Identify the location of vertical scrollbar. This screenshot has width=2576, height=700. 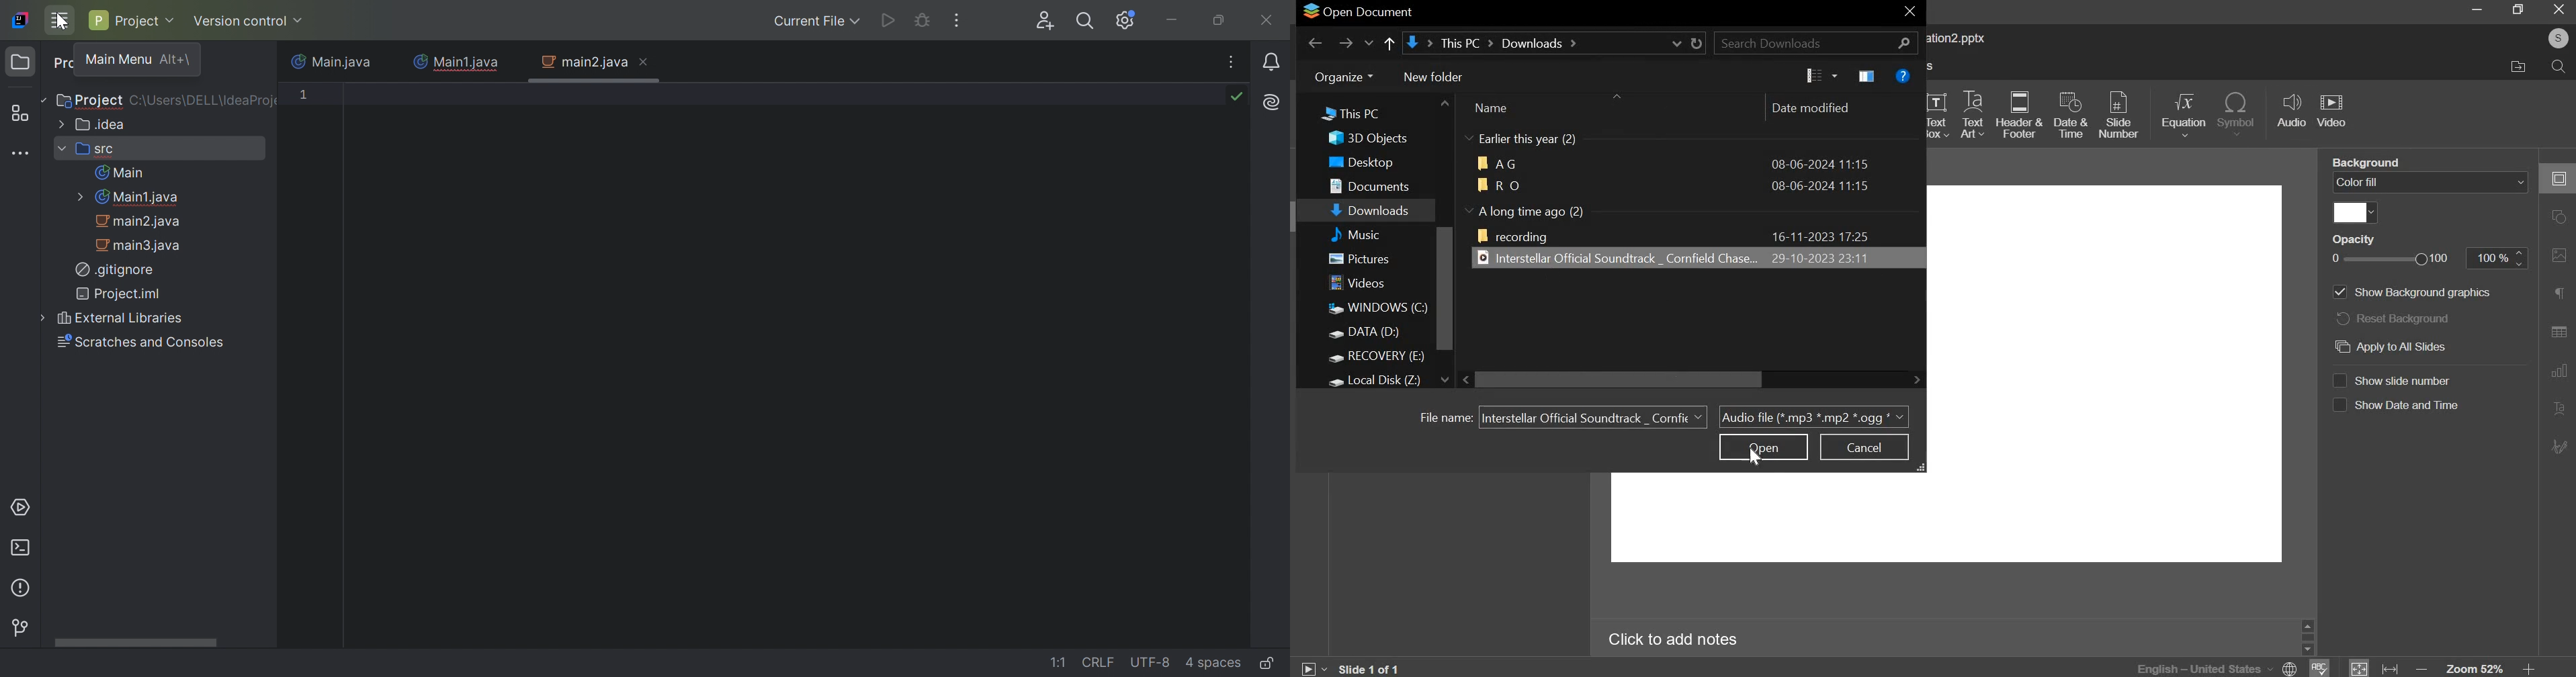
(1445, 289).